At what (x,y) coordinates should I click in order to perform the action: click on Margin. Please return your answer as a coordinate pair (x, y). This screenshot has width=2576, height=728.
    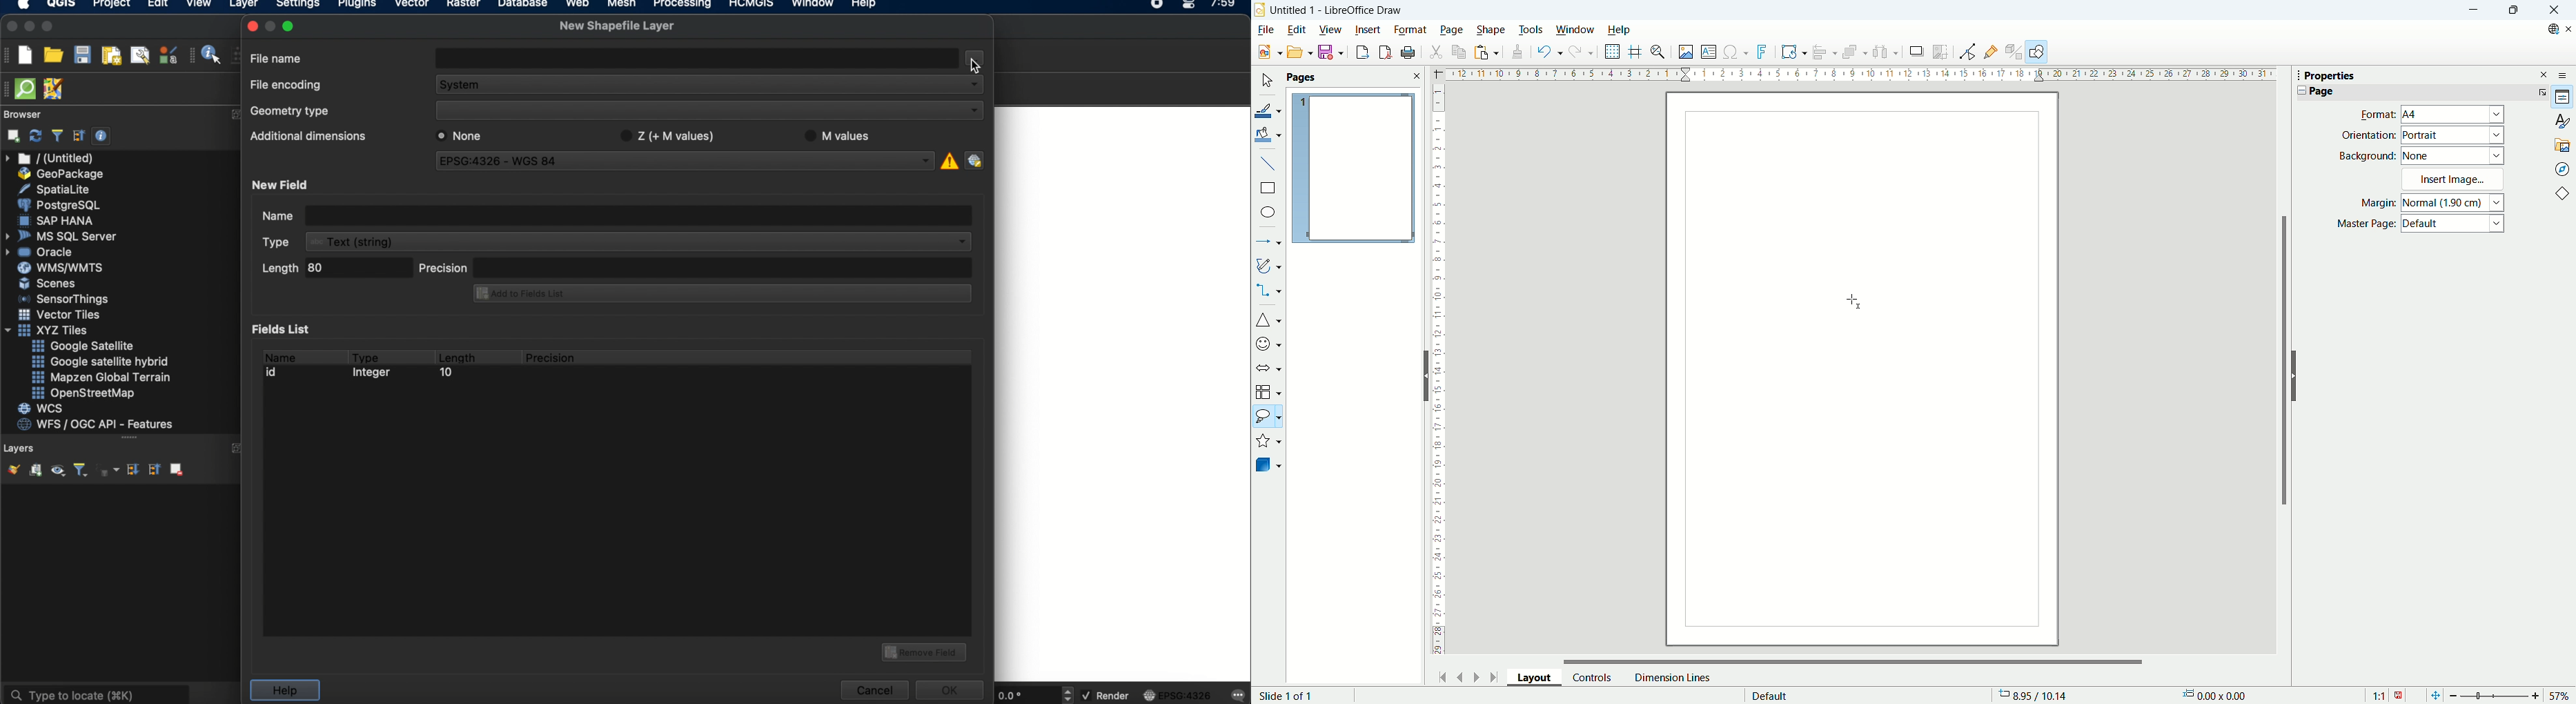
    Looking at the image, I should click on (2374, 204).